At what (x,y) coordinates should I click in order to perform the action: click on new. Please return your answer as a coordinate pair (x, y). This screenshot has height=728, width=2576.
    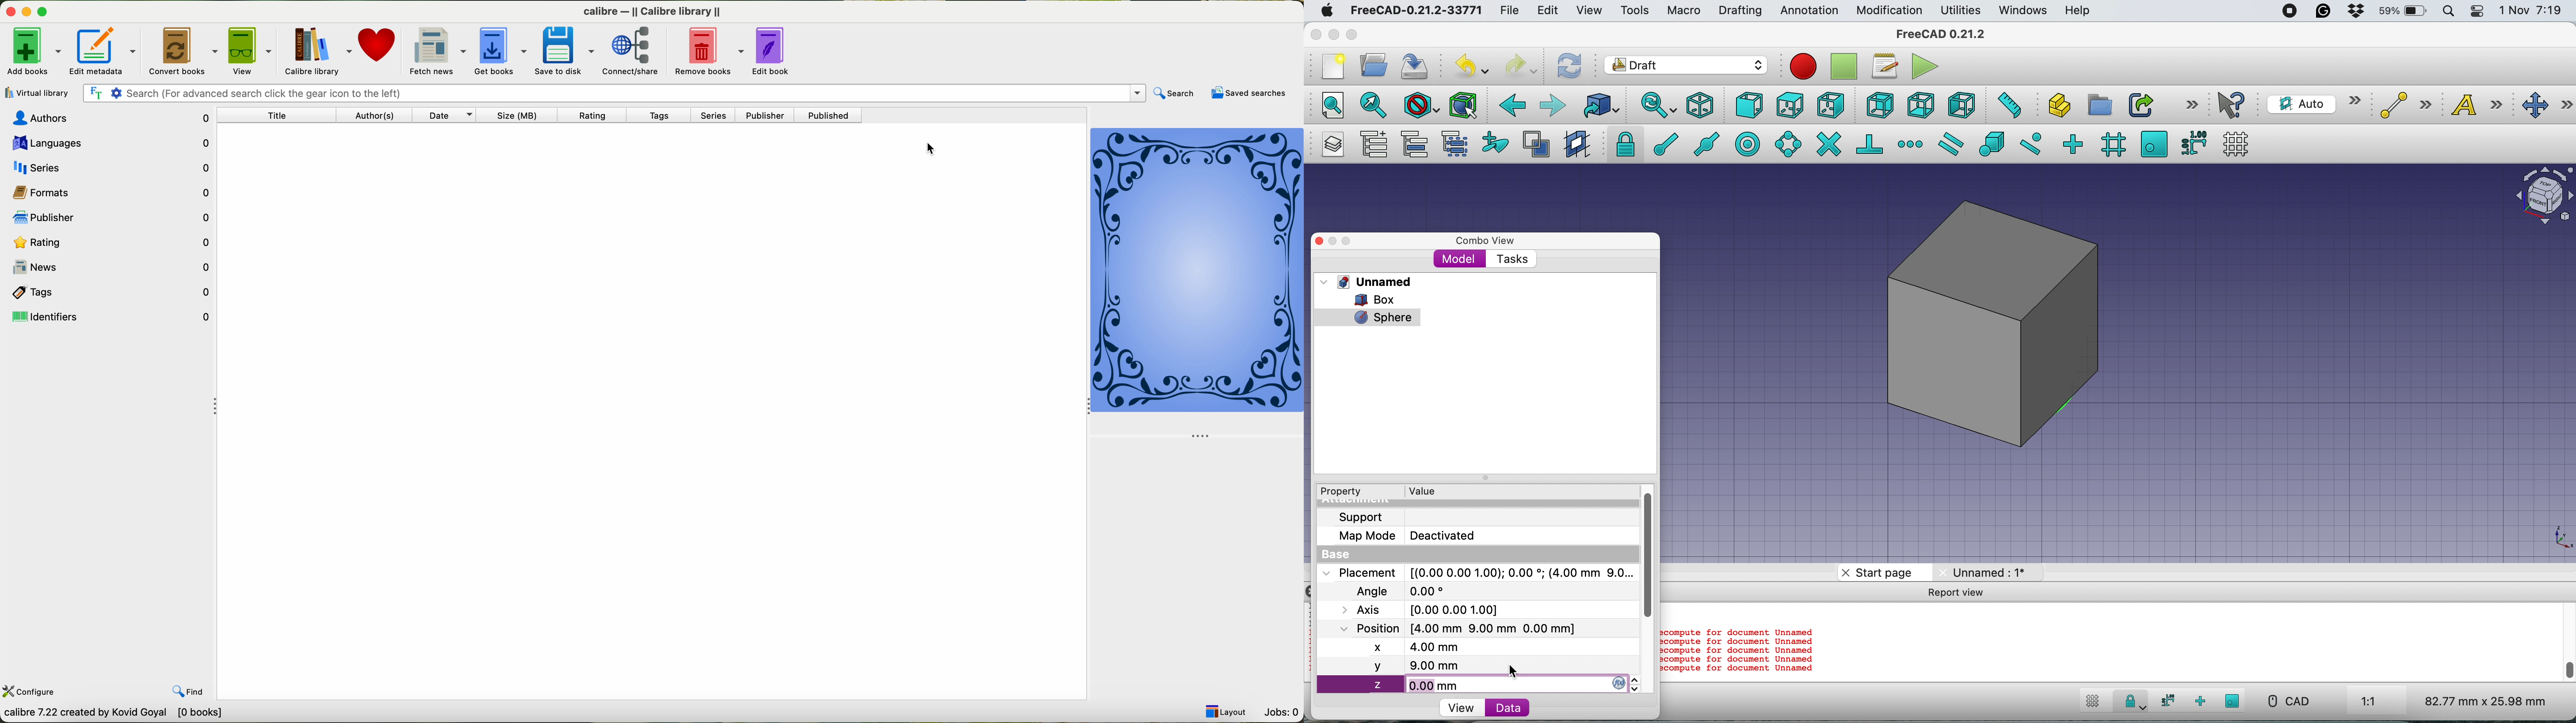
    Looking at the image, I should click on (1330, 67).